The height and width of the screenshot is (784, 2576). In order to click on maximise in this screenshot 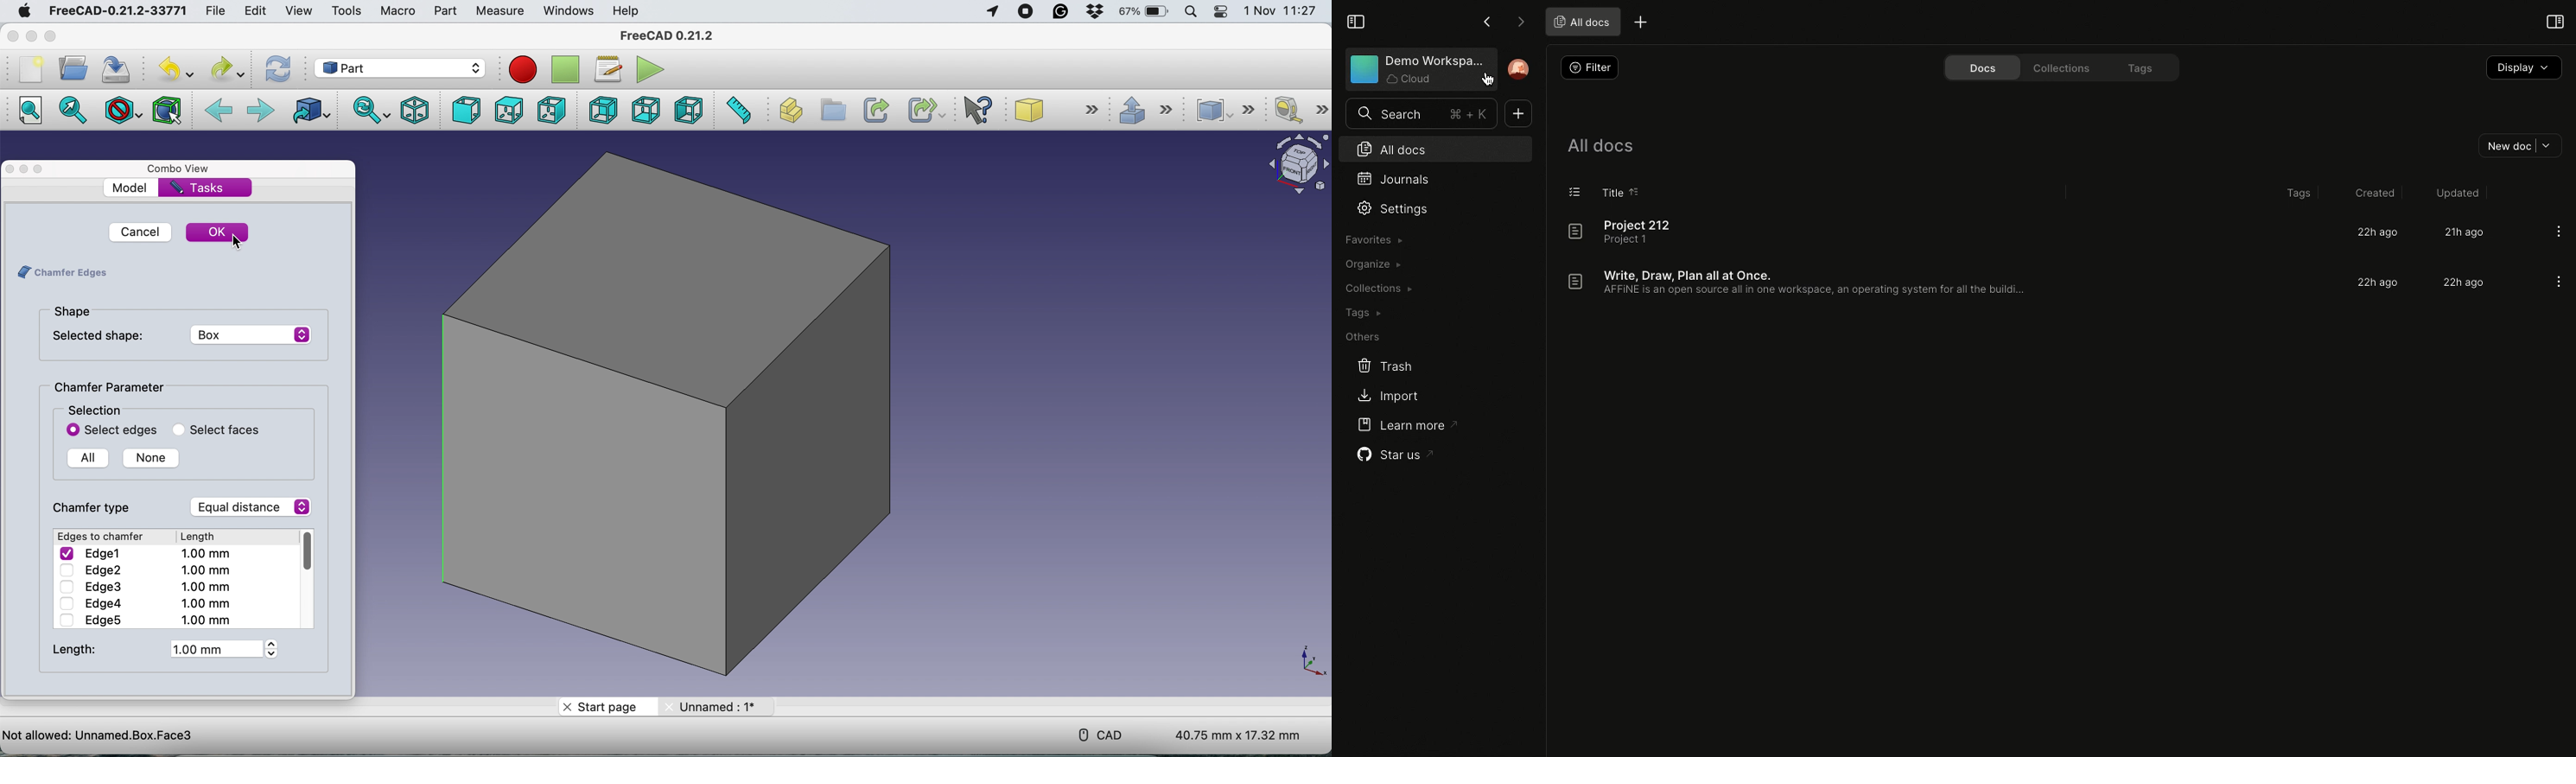, I will do `click(48, 37)`.